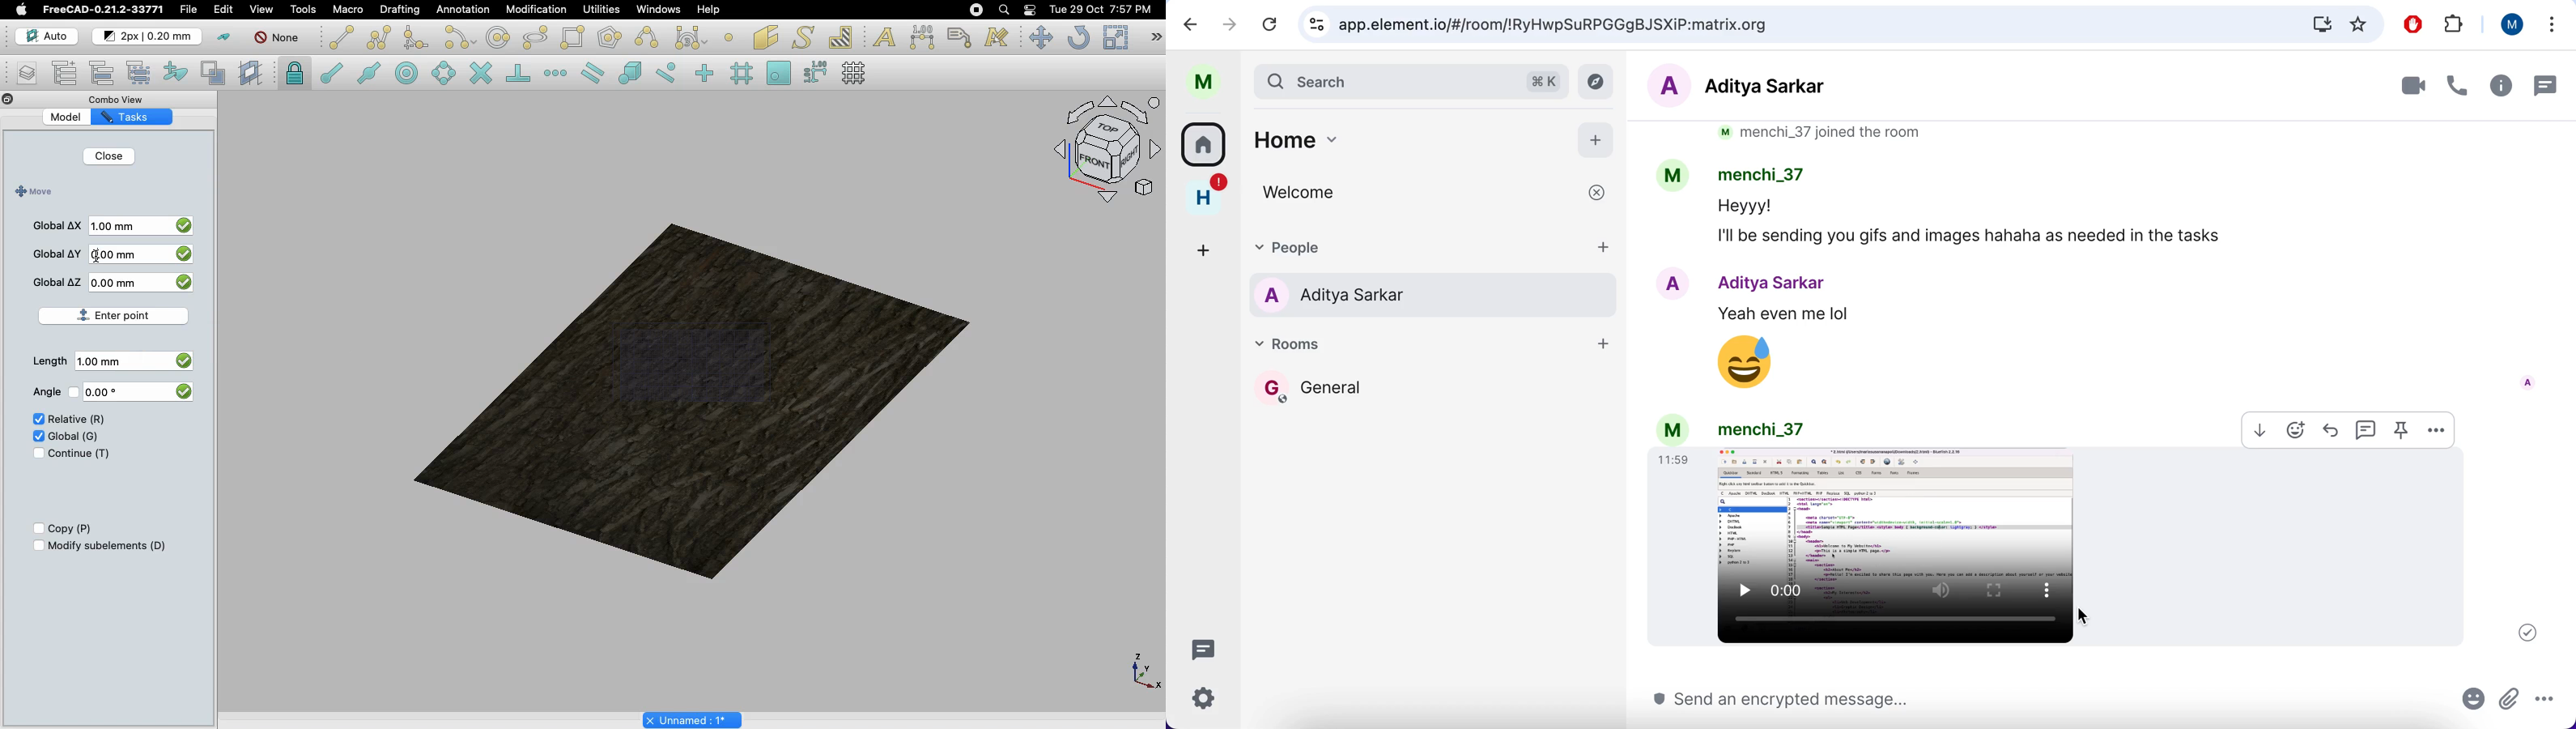 The image size is (2576, 756). What do you see at coordinates (1964, 221) in the screenshot?
I see `Heyyy!
I'll be sending you gifs and images hahaha as needed in the tasks` at bounding box center [1964, 221].